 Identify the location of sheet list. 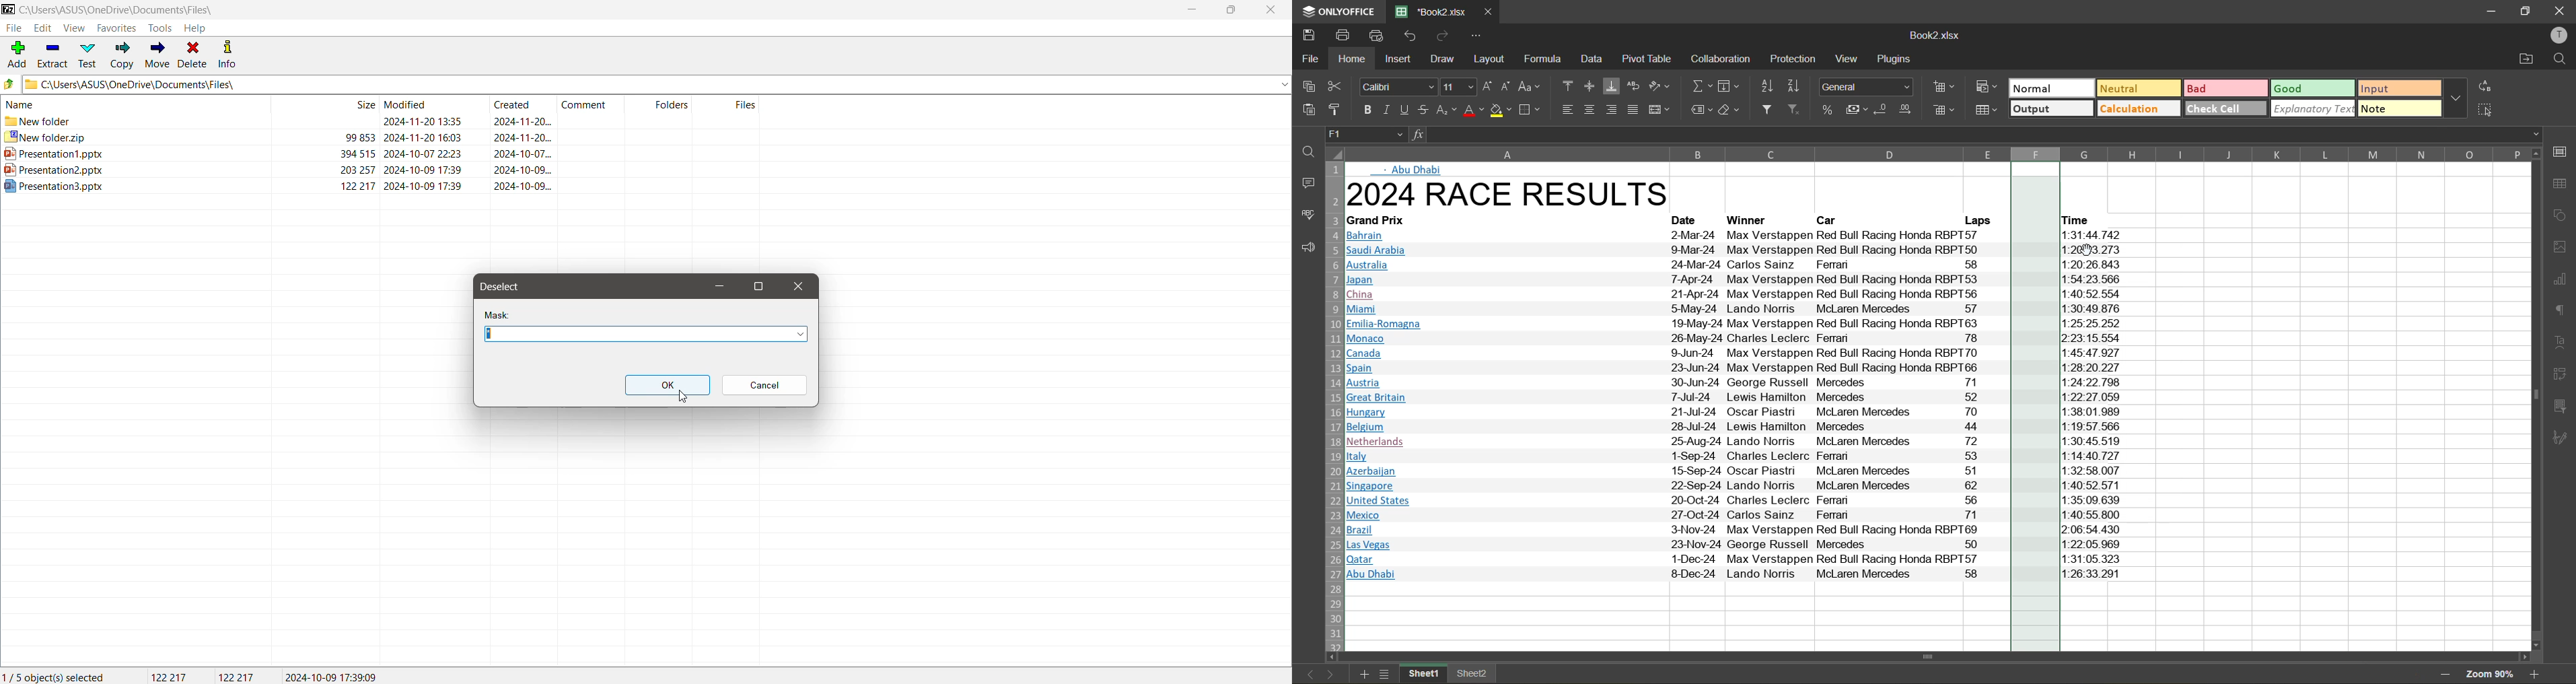
(1386, 674).